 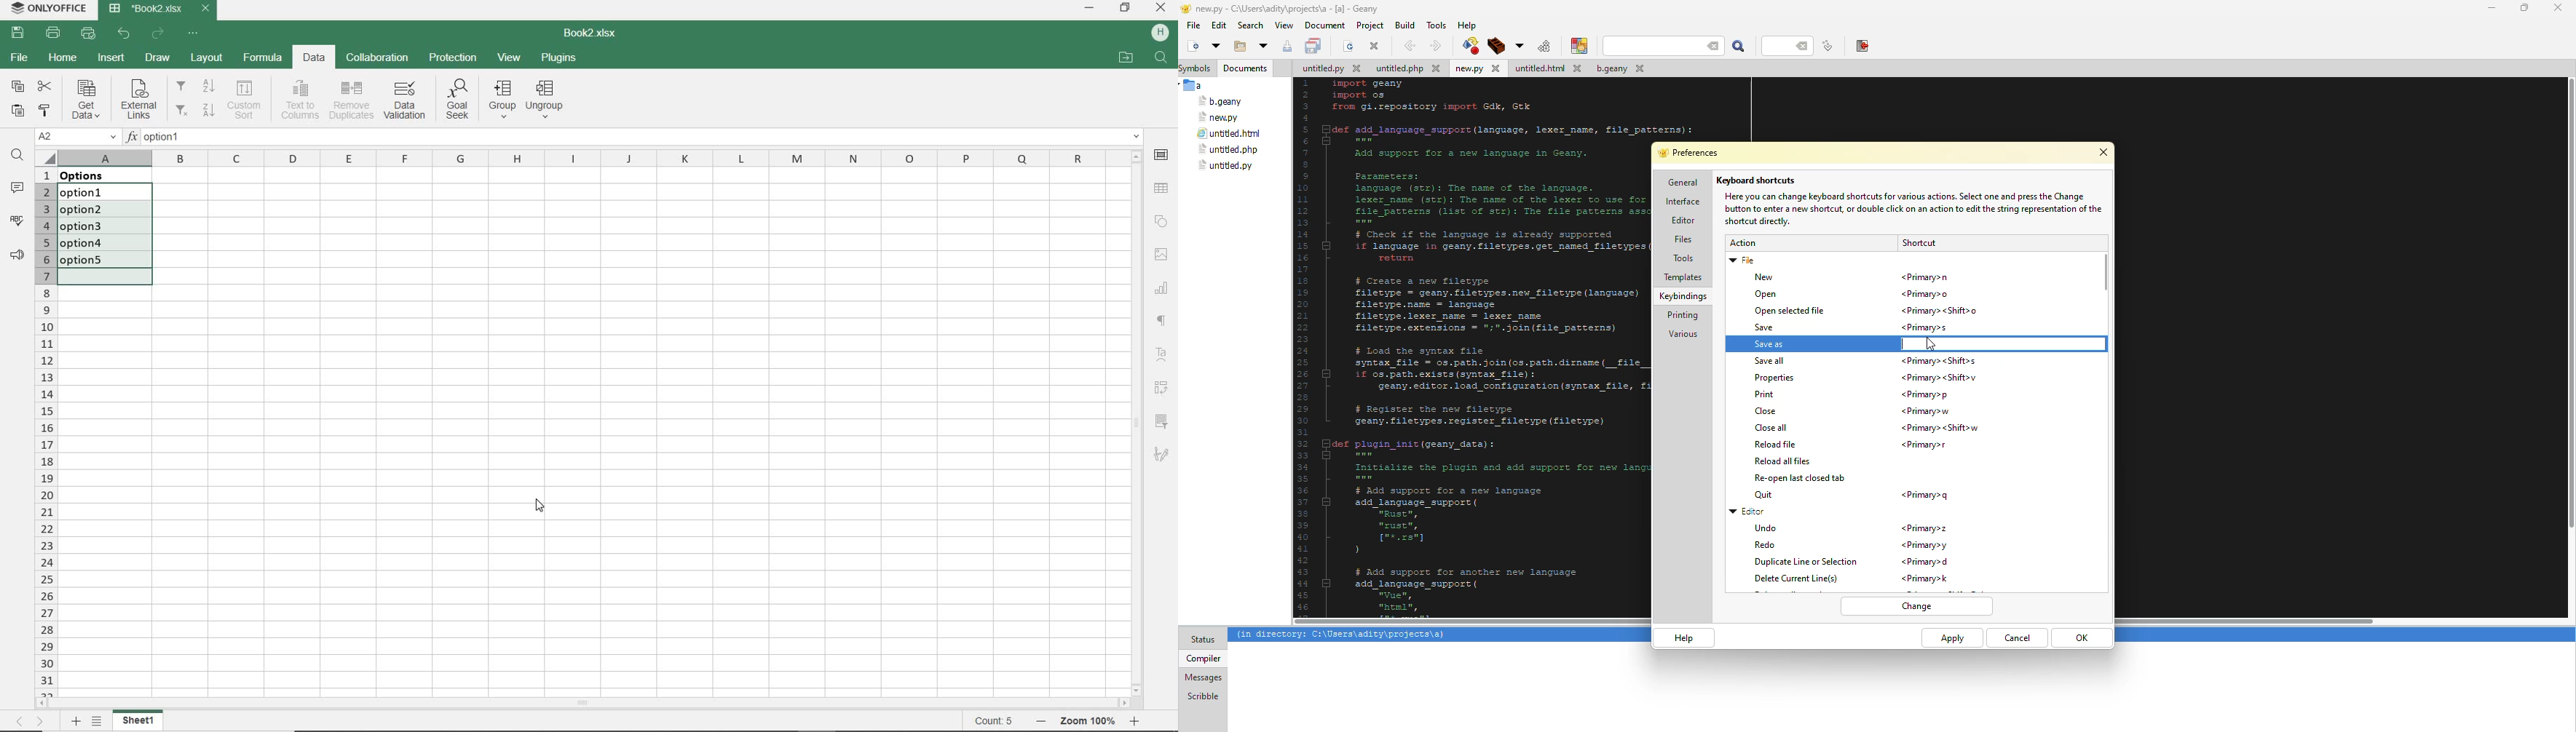 I want to click on DOCUMENT NAME, so click(x=597, y=34).